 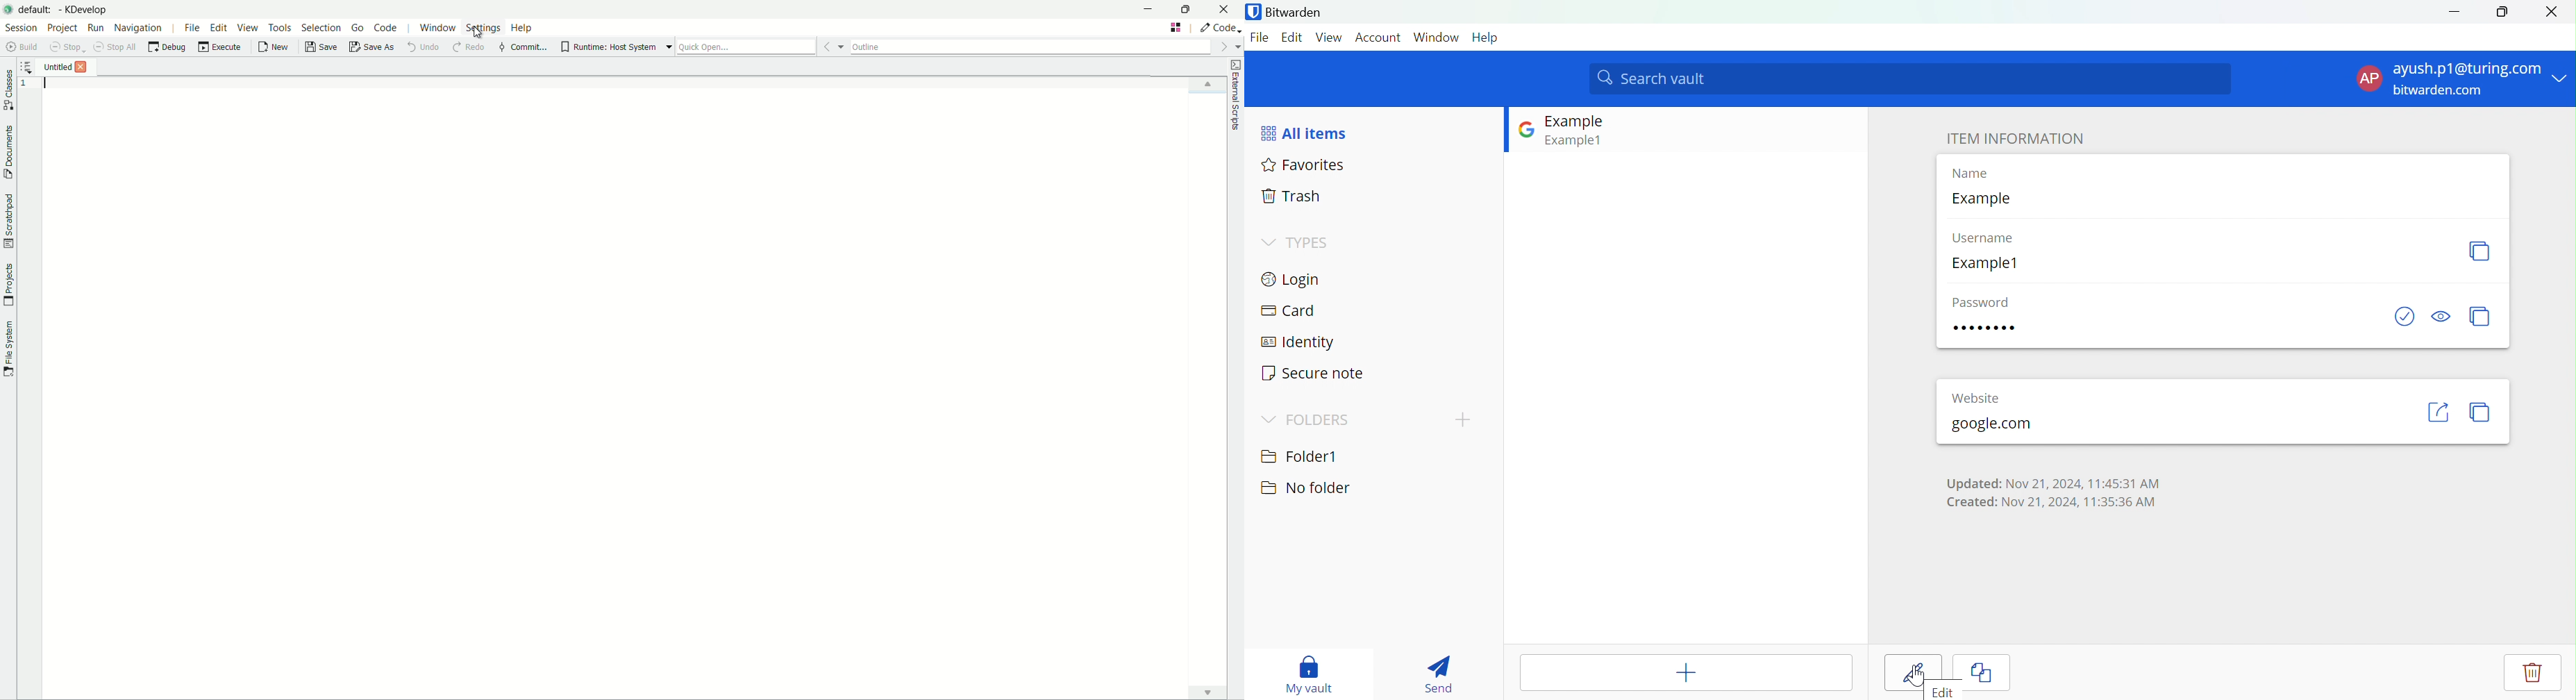 What do you see at coordinates (1310, 244) in the screenshot?
I see `TYPES` at bounding box center [1310, 244].